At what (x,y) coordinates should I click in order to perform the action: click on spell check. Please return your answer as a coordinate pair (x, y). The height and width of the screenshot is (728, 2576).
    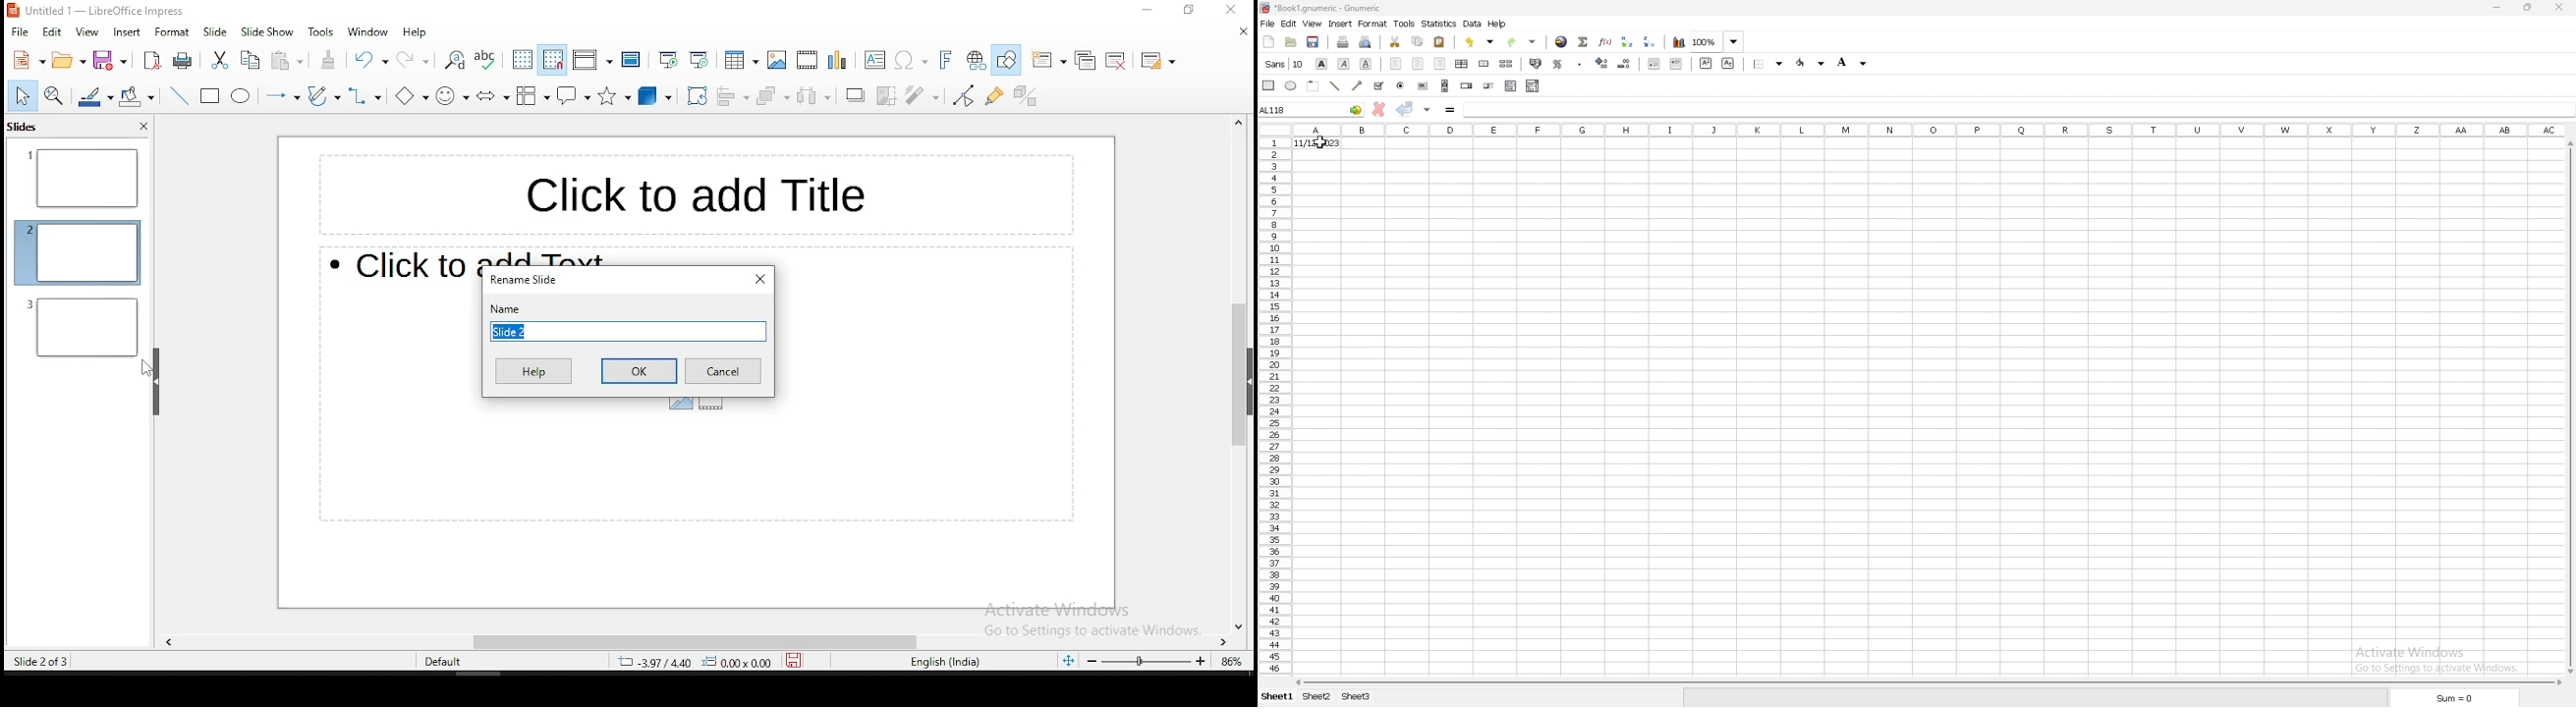
    Looking at the image, I should click on (485, 61).